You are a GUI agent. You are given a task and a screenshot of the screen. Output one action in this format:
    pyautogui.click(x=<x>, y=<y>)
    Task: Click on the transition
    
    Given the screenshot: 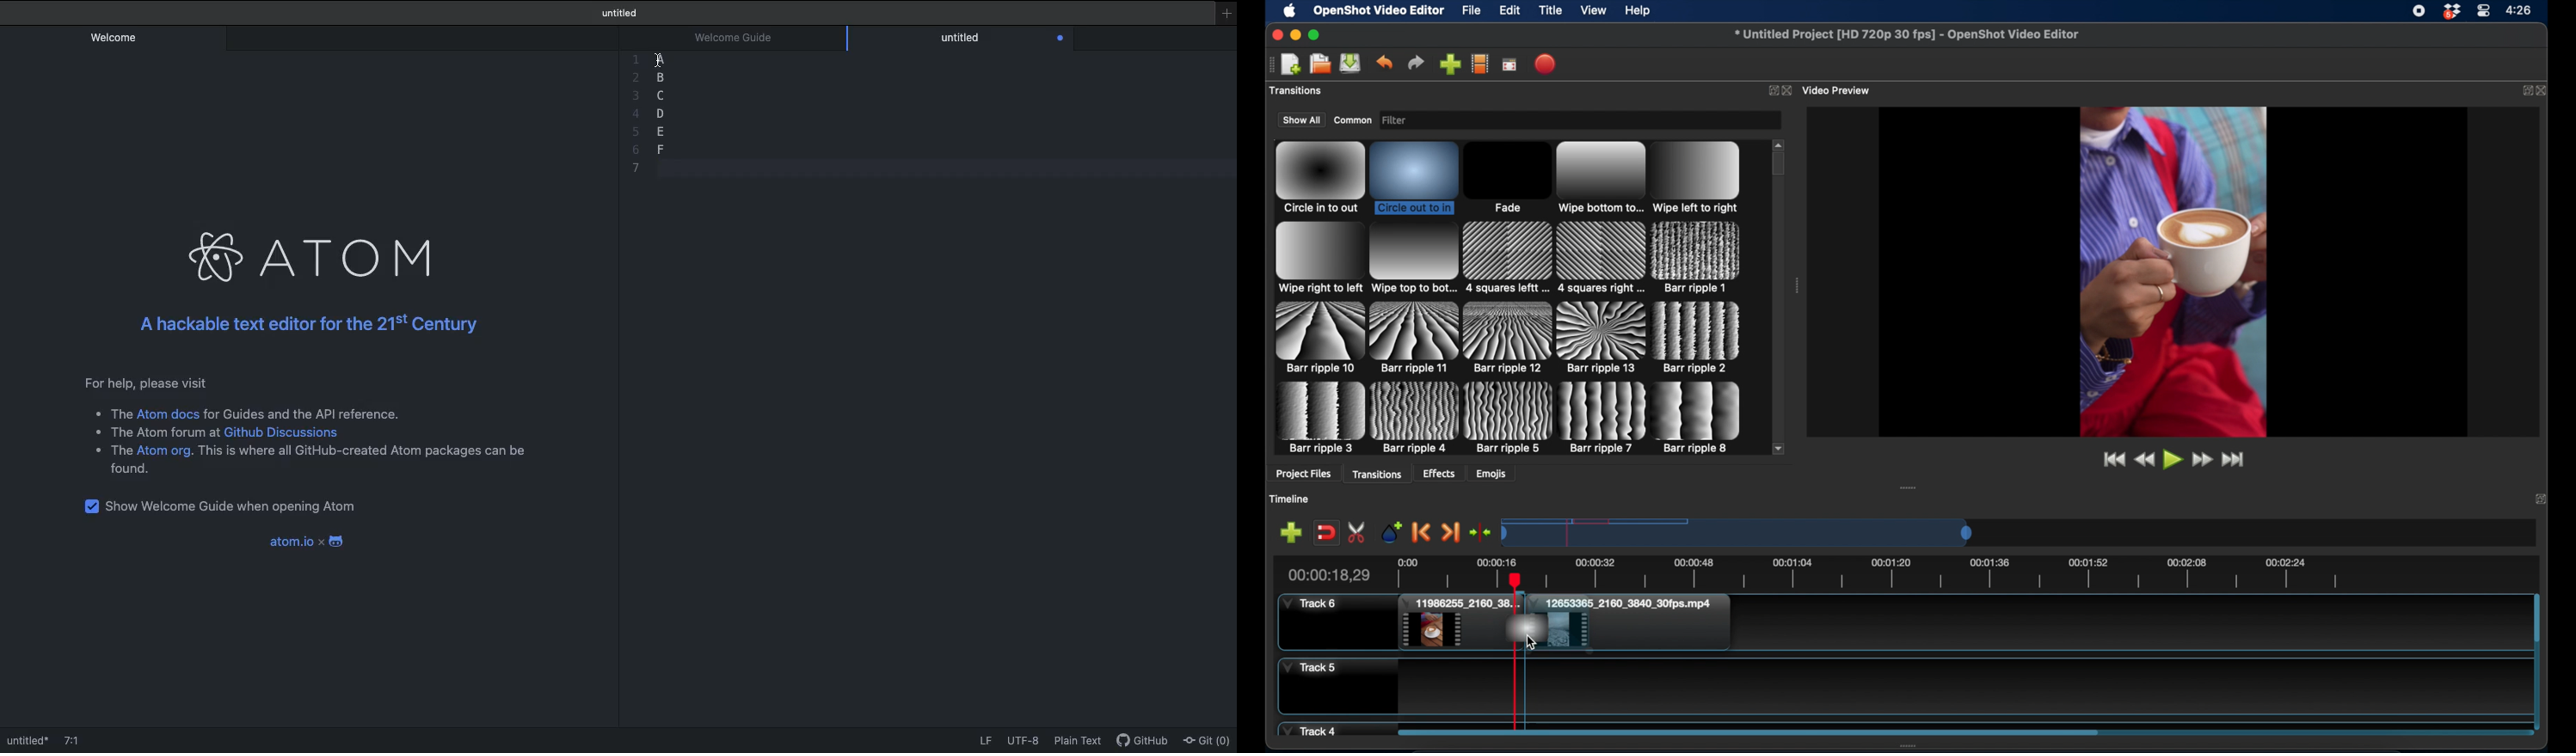 What is the action you would take?
    pyautogui.click(x=1699, y=418)
    